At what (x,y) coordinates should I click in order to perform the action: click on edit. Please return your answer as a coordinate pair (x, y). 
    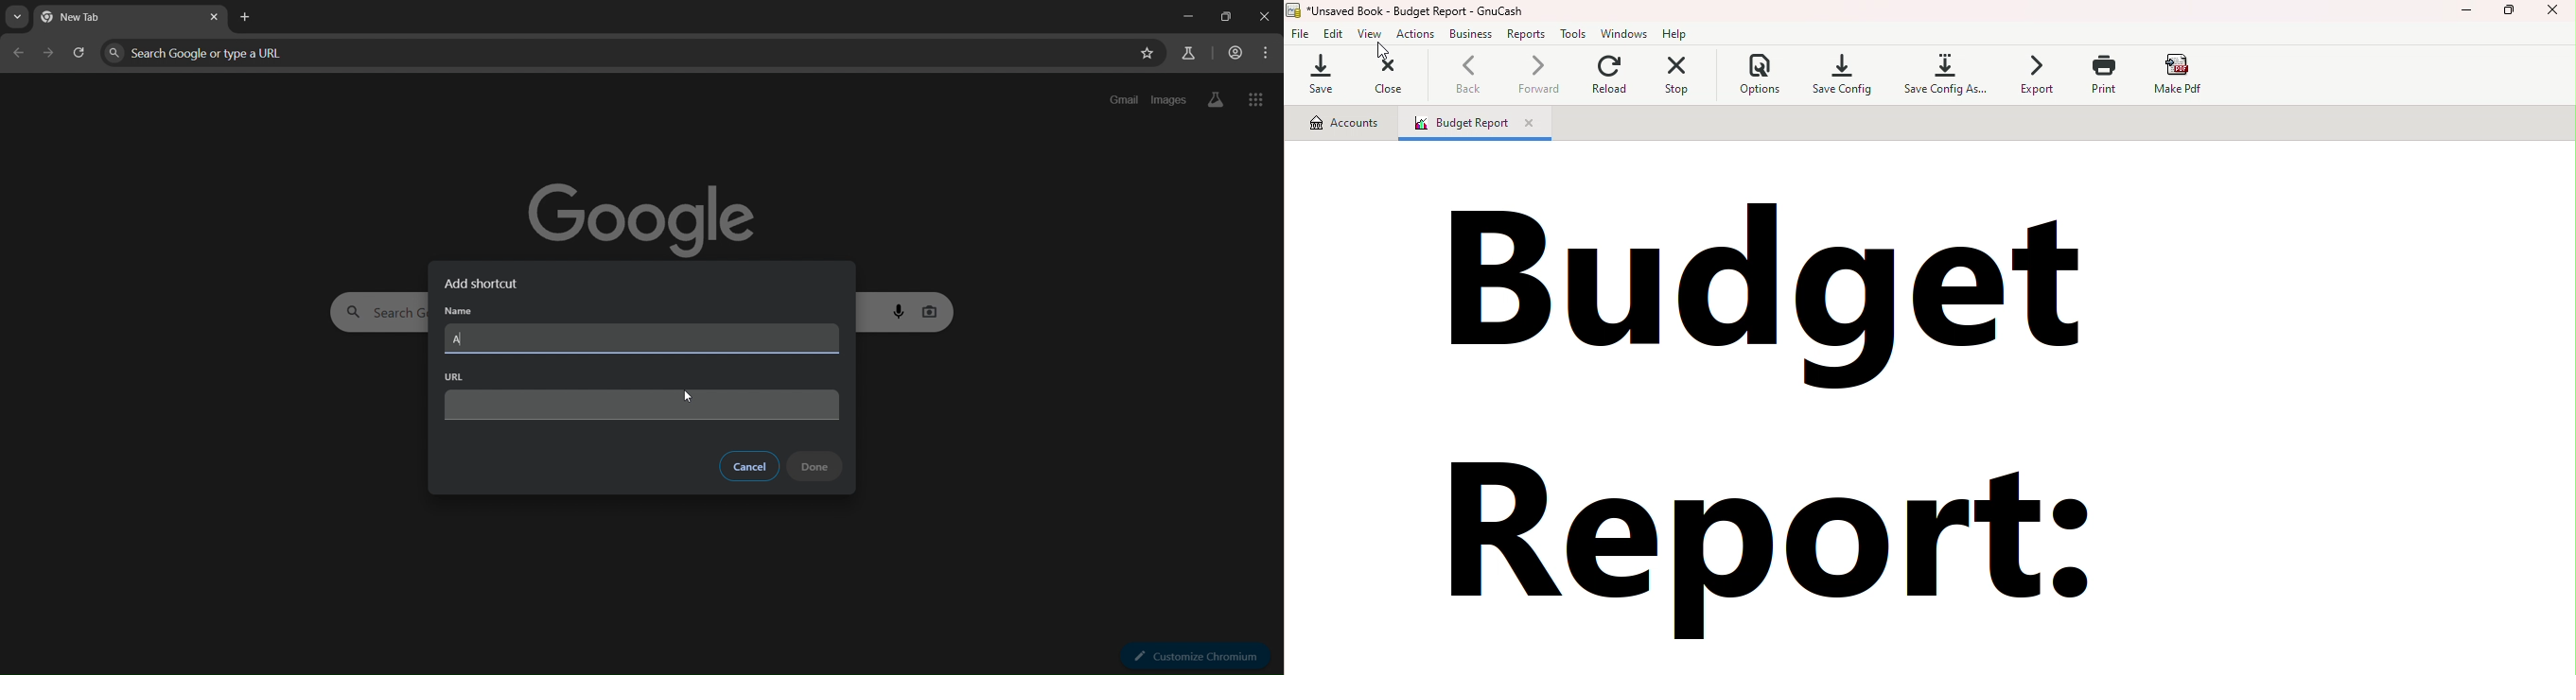
    Looking at the image, I should click on (1333, 32).